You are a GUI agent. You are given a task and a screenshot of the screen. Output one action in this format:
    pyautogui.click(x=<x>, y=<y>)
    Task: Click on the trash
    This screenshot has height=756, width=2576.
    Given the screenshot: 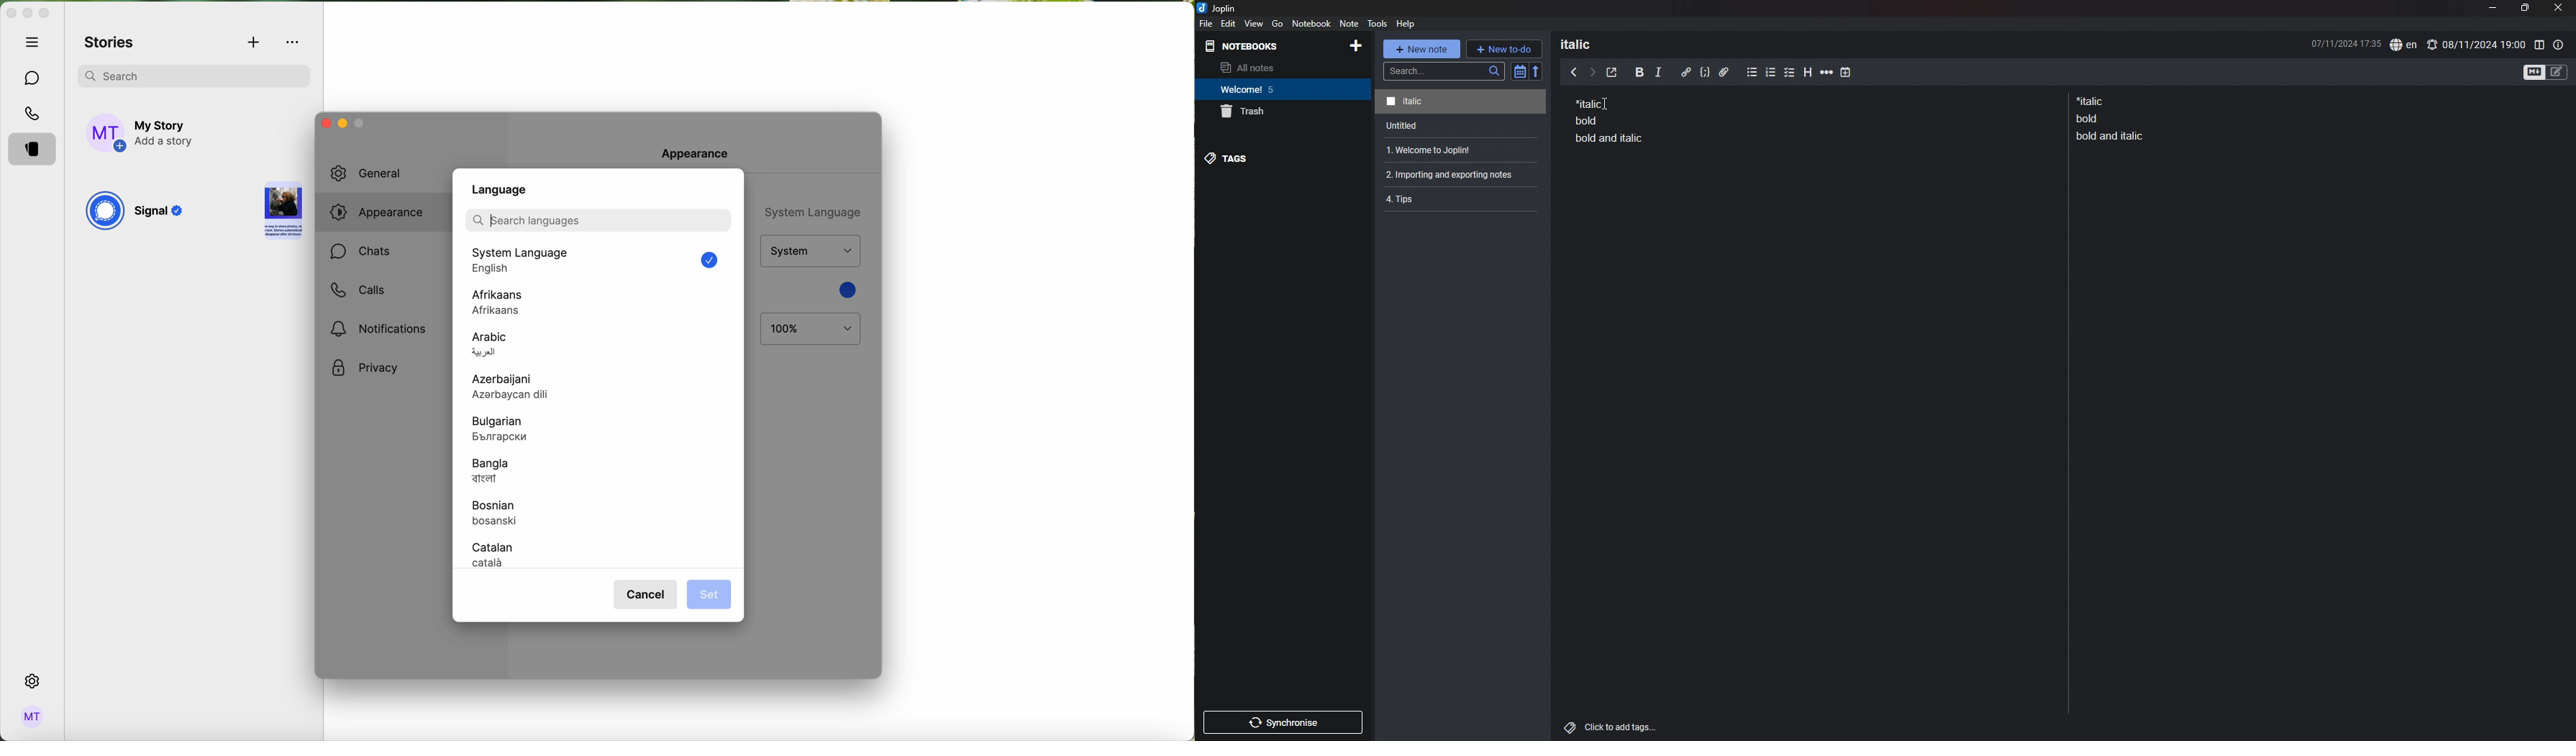 What is the action you would take?
    pyautogui.click(x=1283, y=112)
    